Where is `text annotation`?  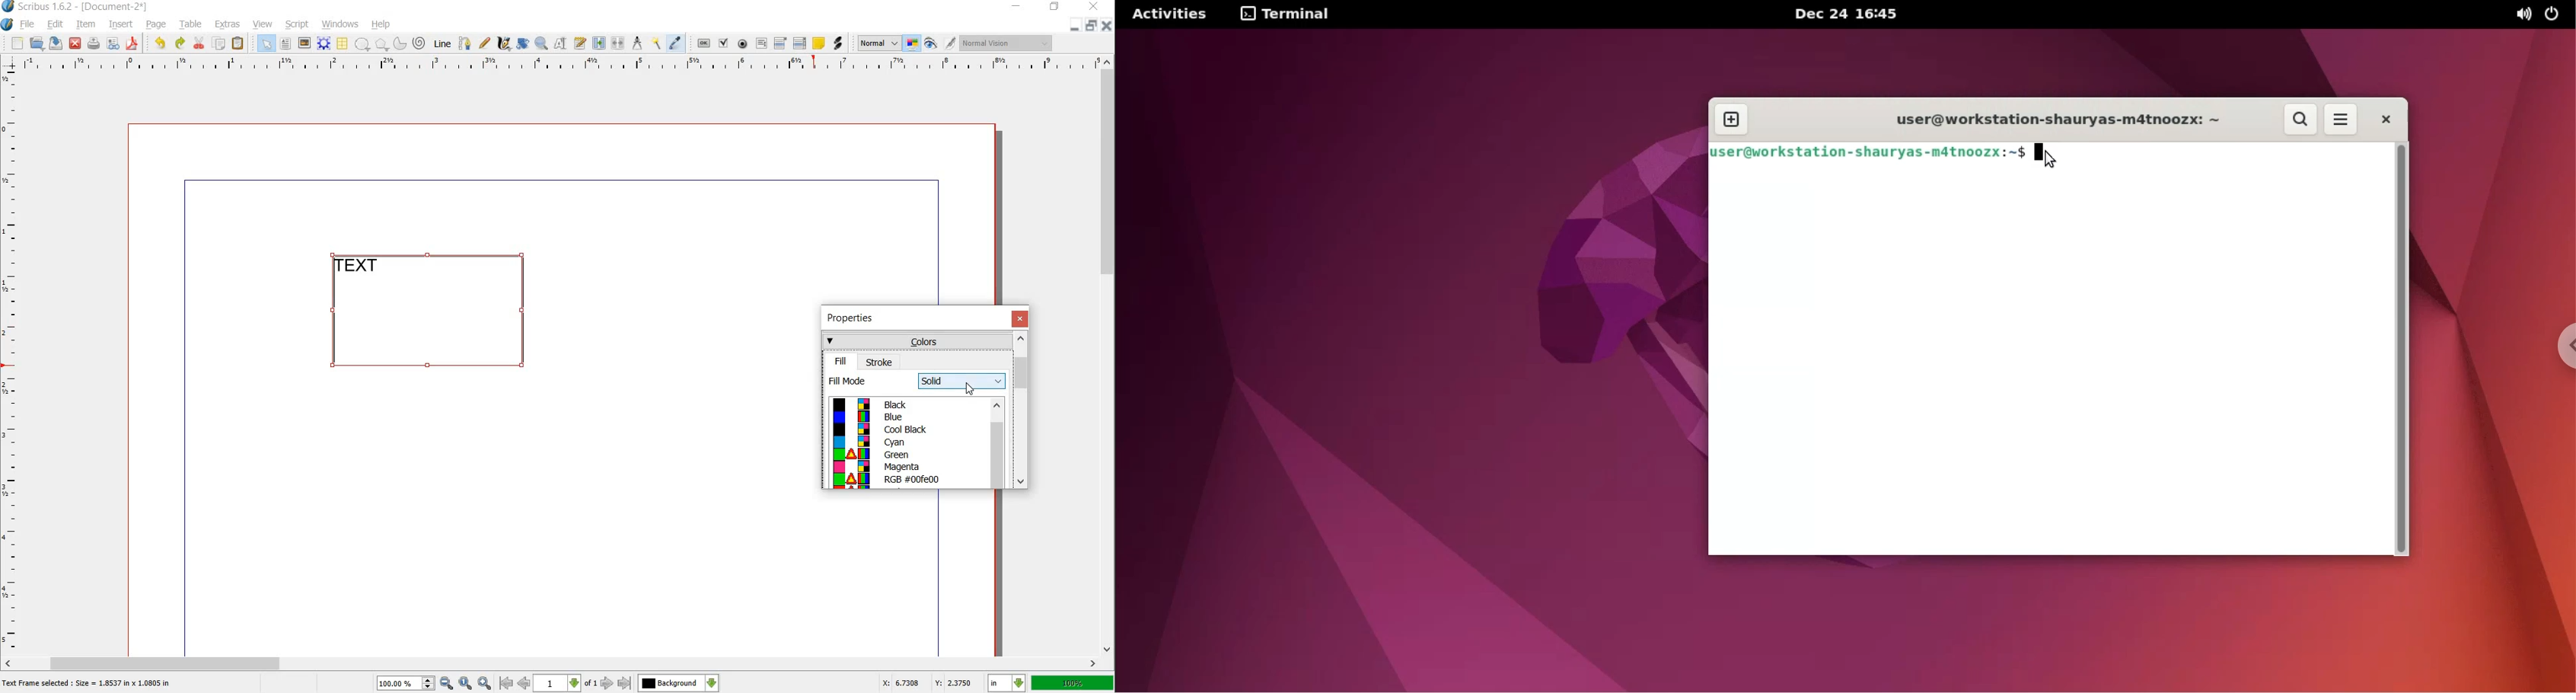
text annotation is located at coordinates (819, 43).